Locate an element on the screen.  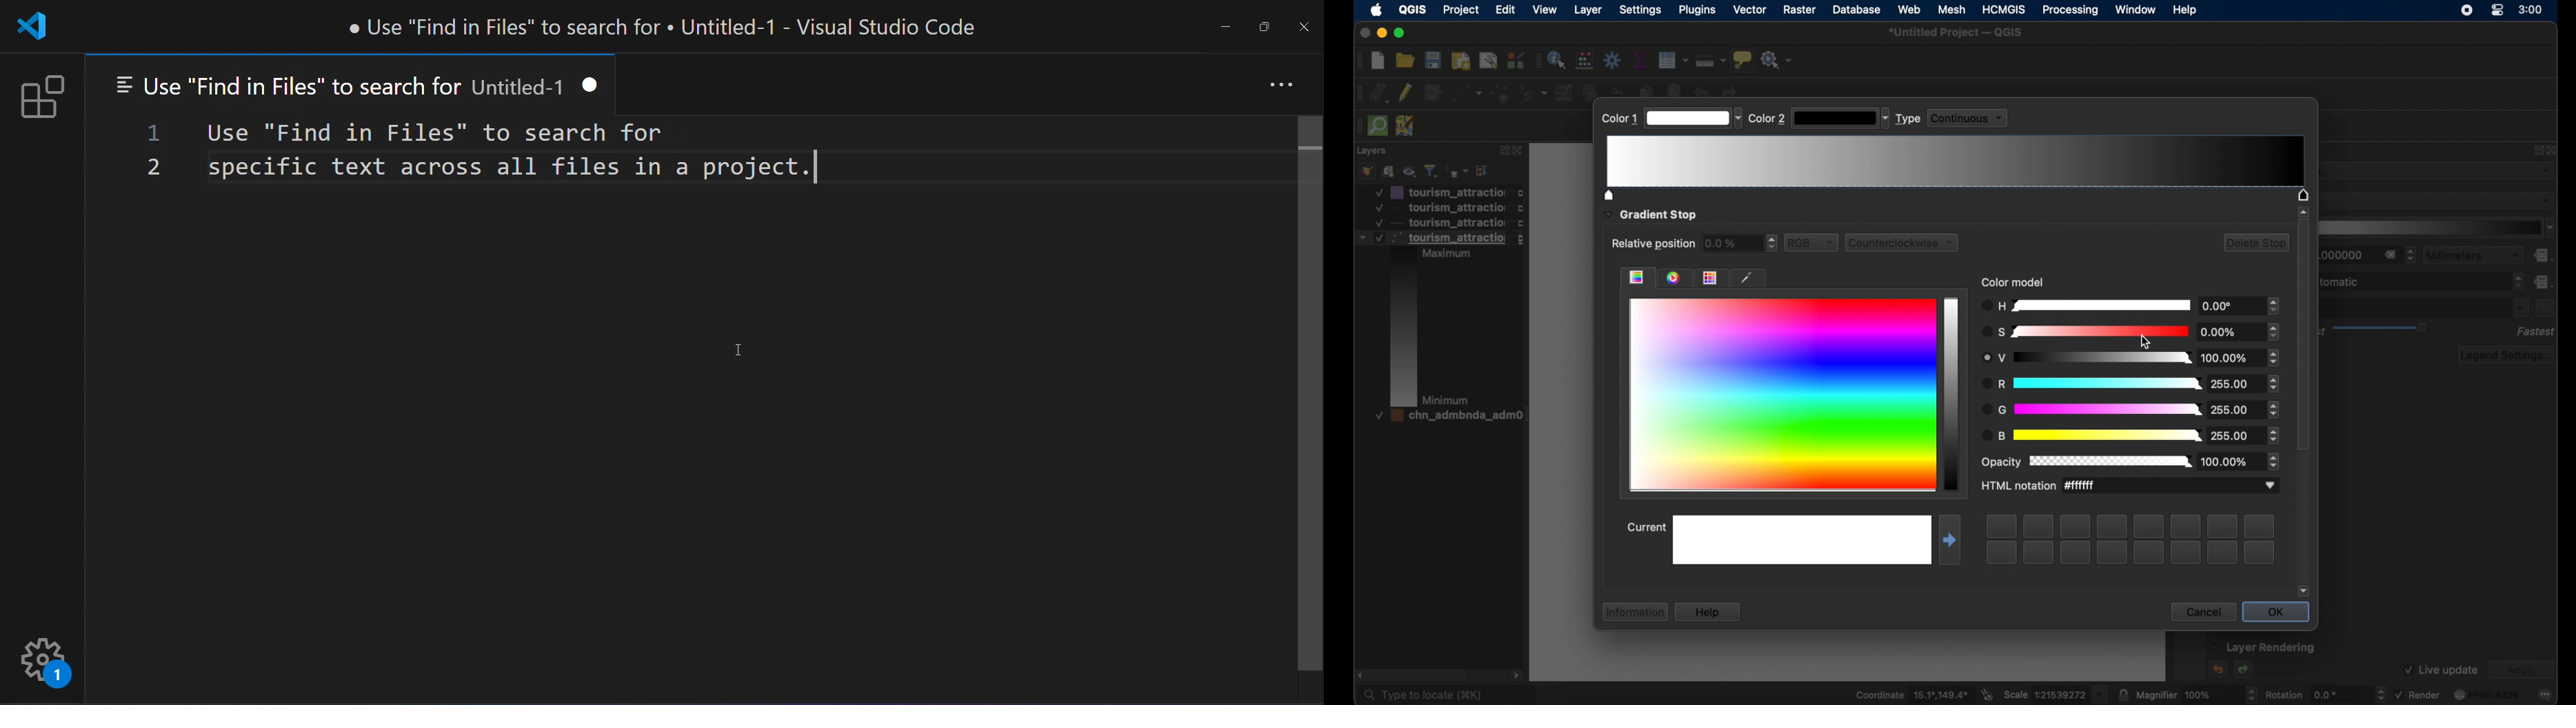
layer 4 is located at coordinates (1445, 416).